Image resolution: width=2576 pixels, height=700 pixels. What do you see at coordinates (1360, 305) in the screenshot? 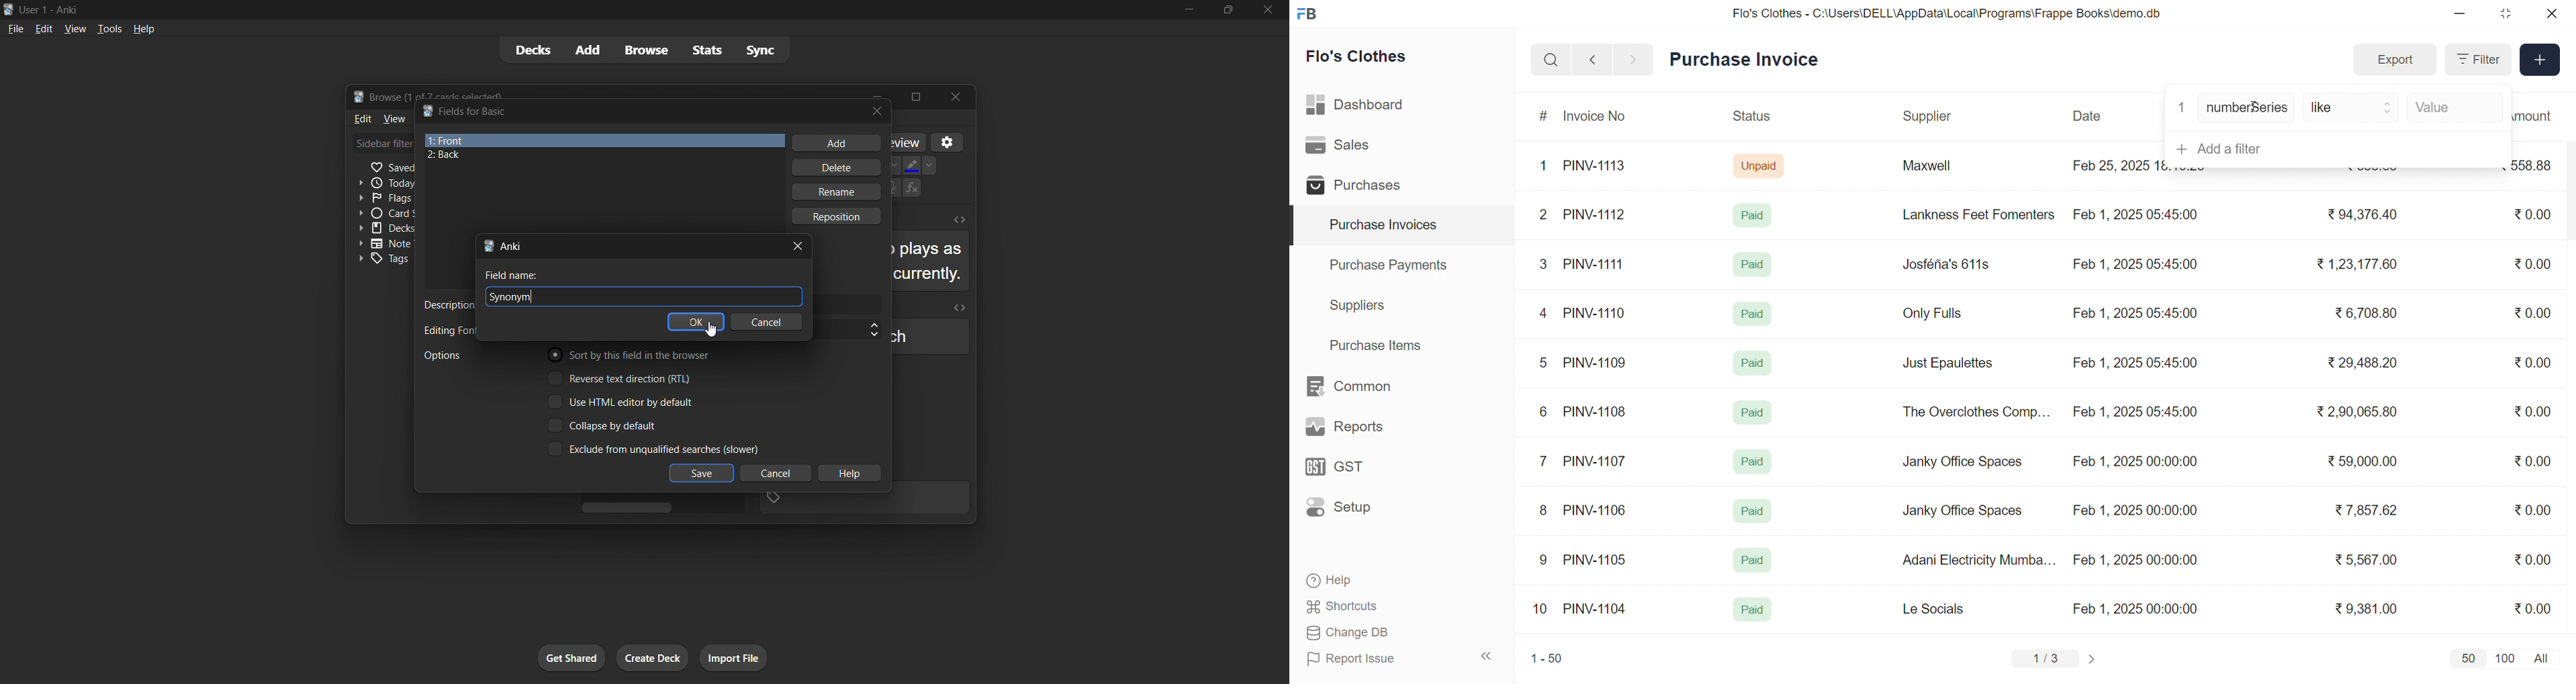
I see `Suppliers` at bounding box center [1360, 305].